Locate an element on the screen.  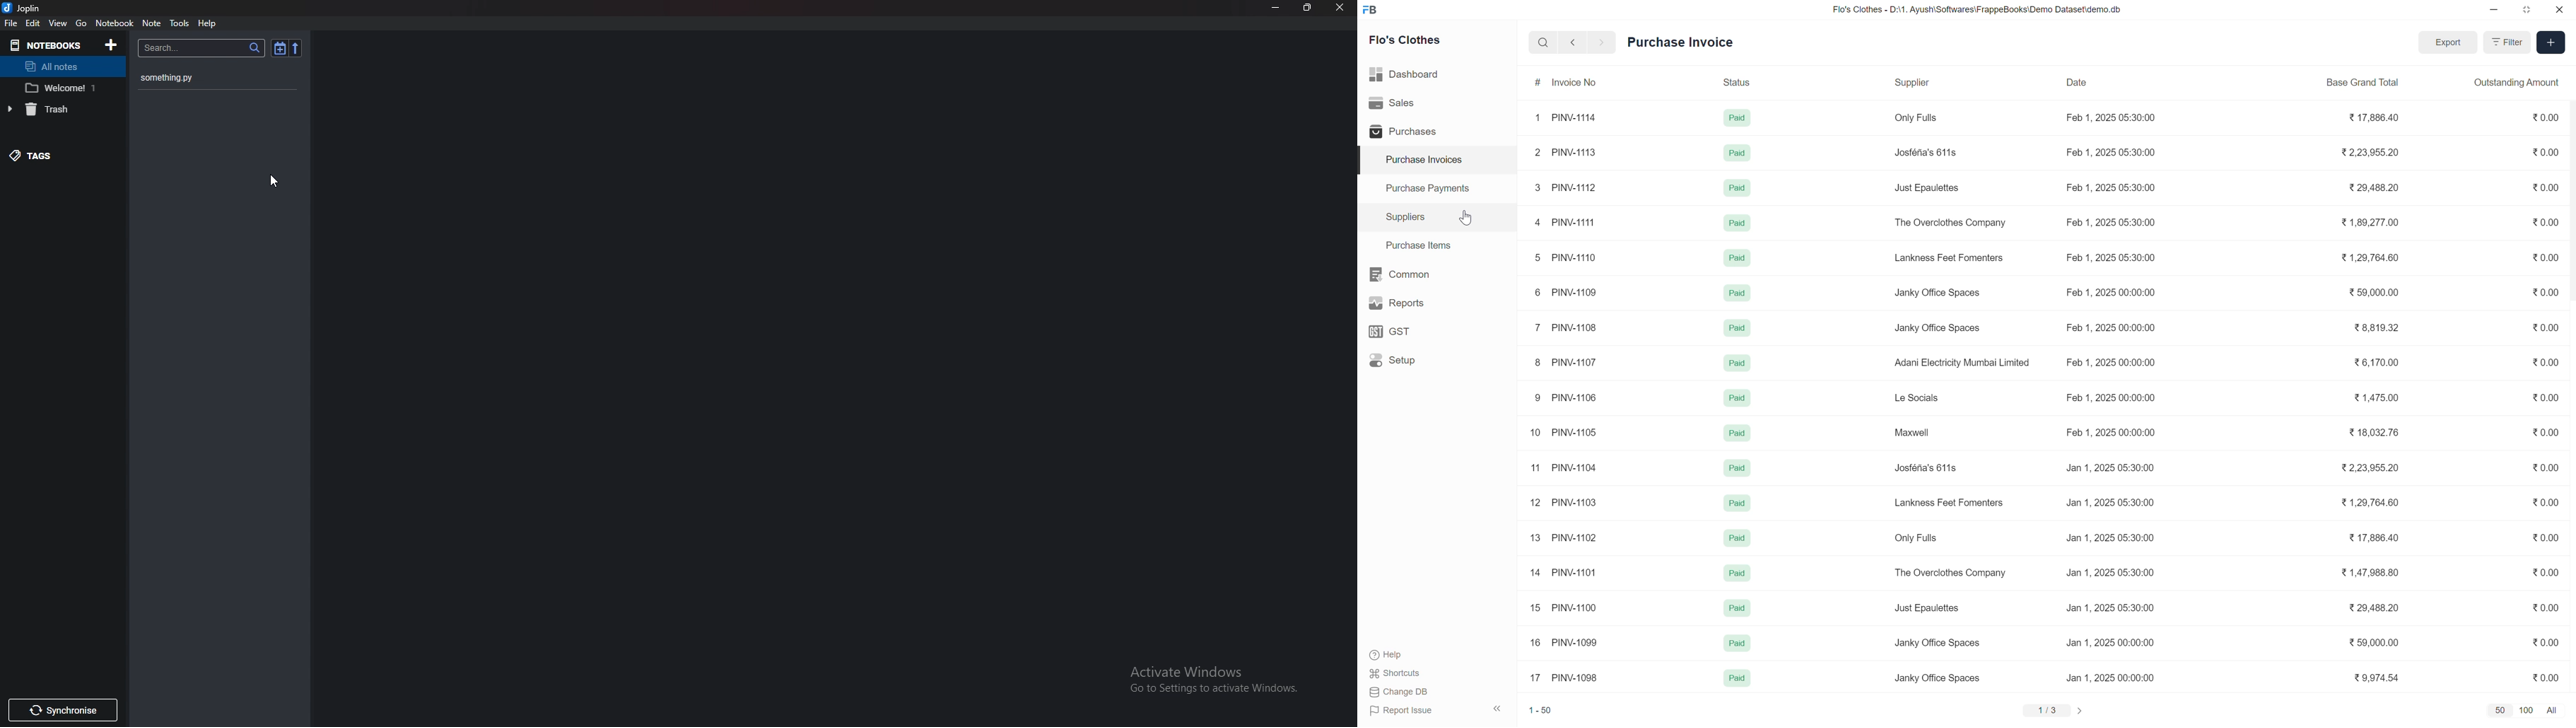
resize is located at coordinates (1309, 8).